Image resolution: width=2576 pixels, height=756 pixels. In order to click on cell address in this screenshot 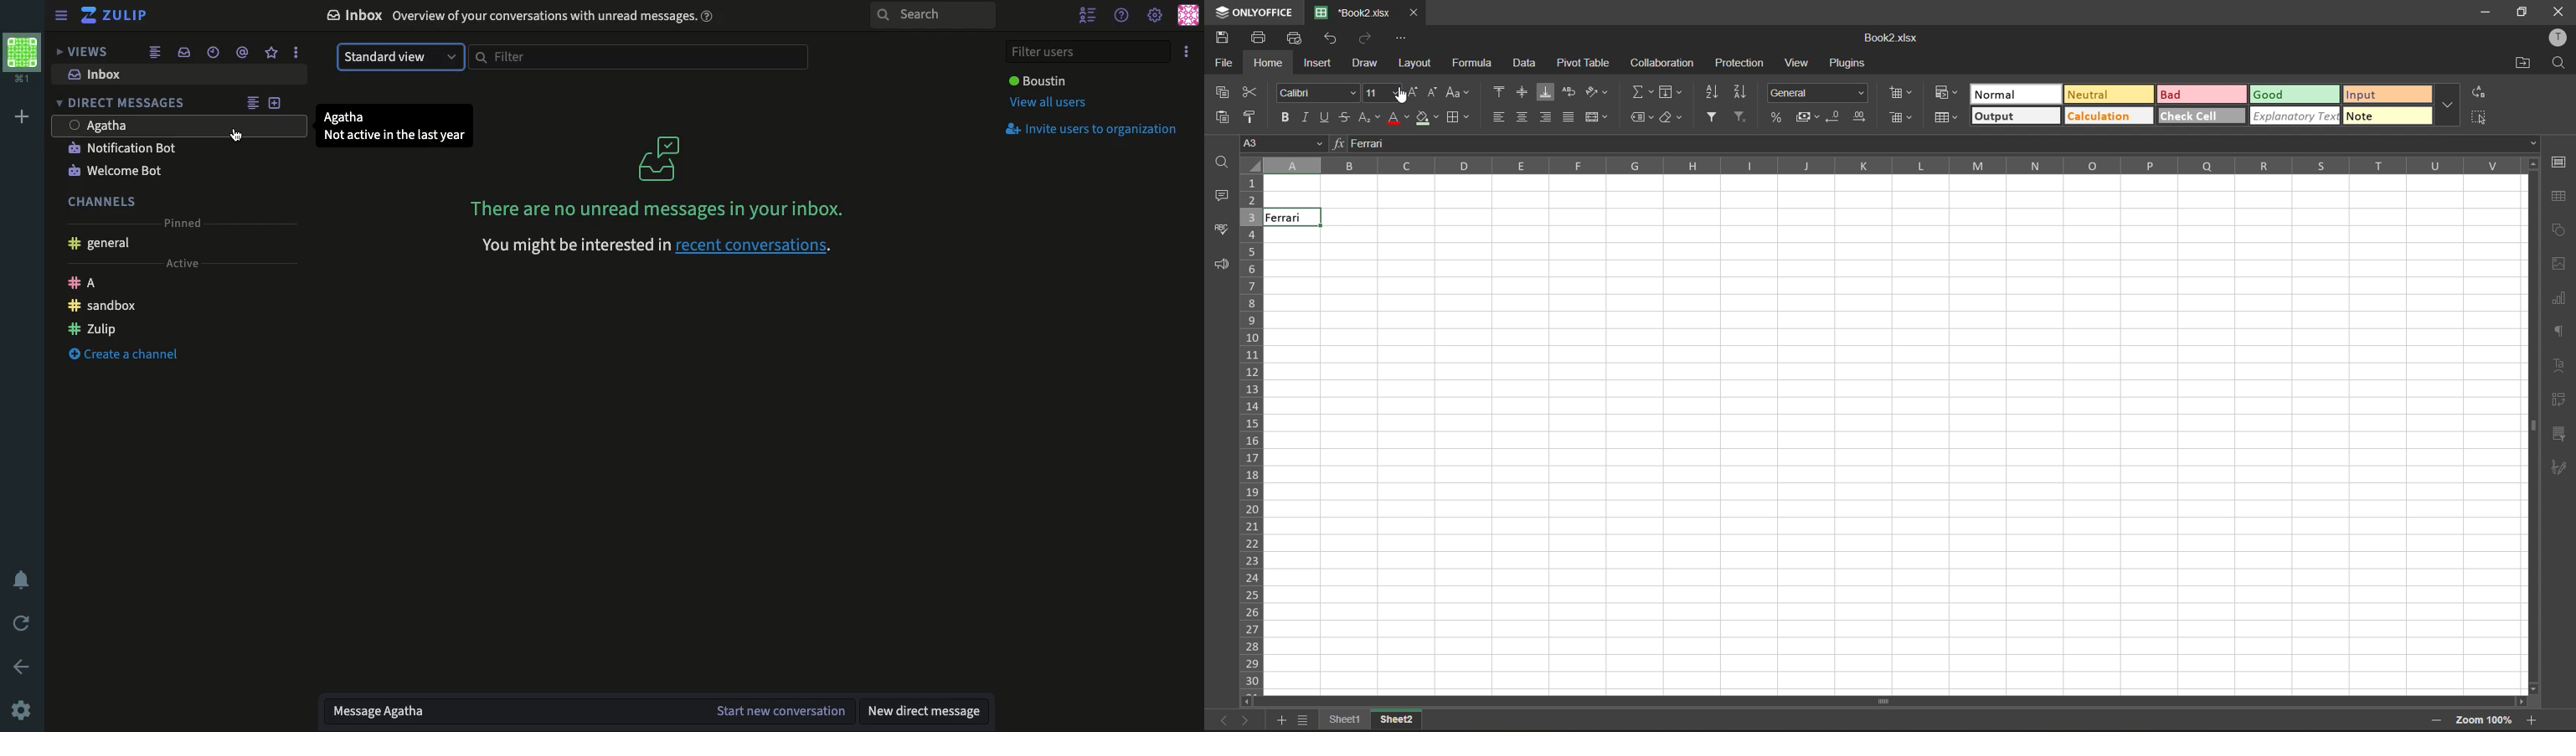, I will do `click(1283, 143)`.